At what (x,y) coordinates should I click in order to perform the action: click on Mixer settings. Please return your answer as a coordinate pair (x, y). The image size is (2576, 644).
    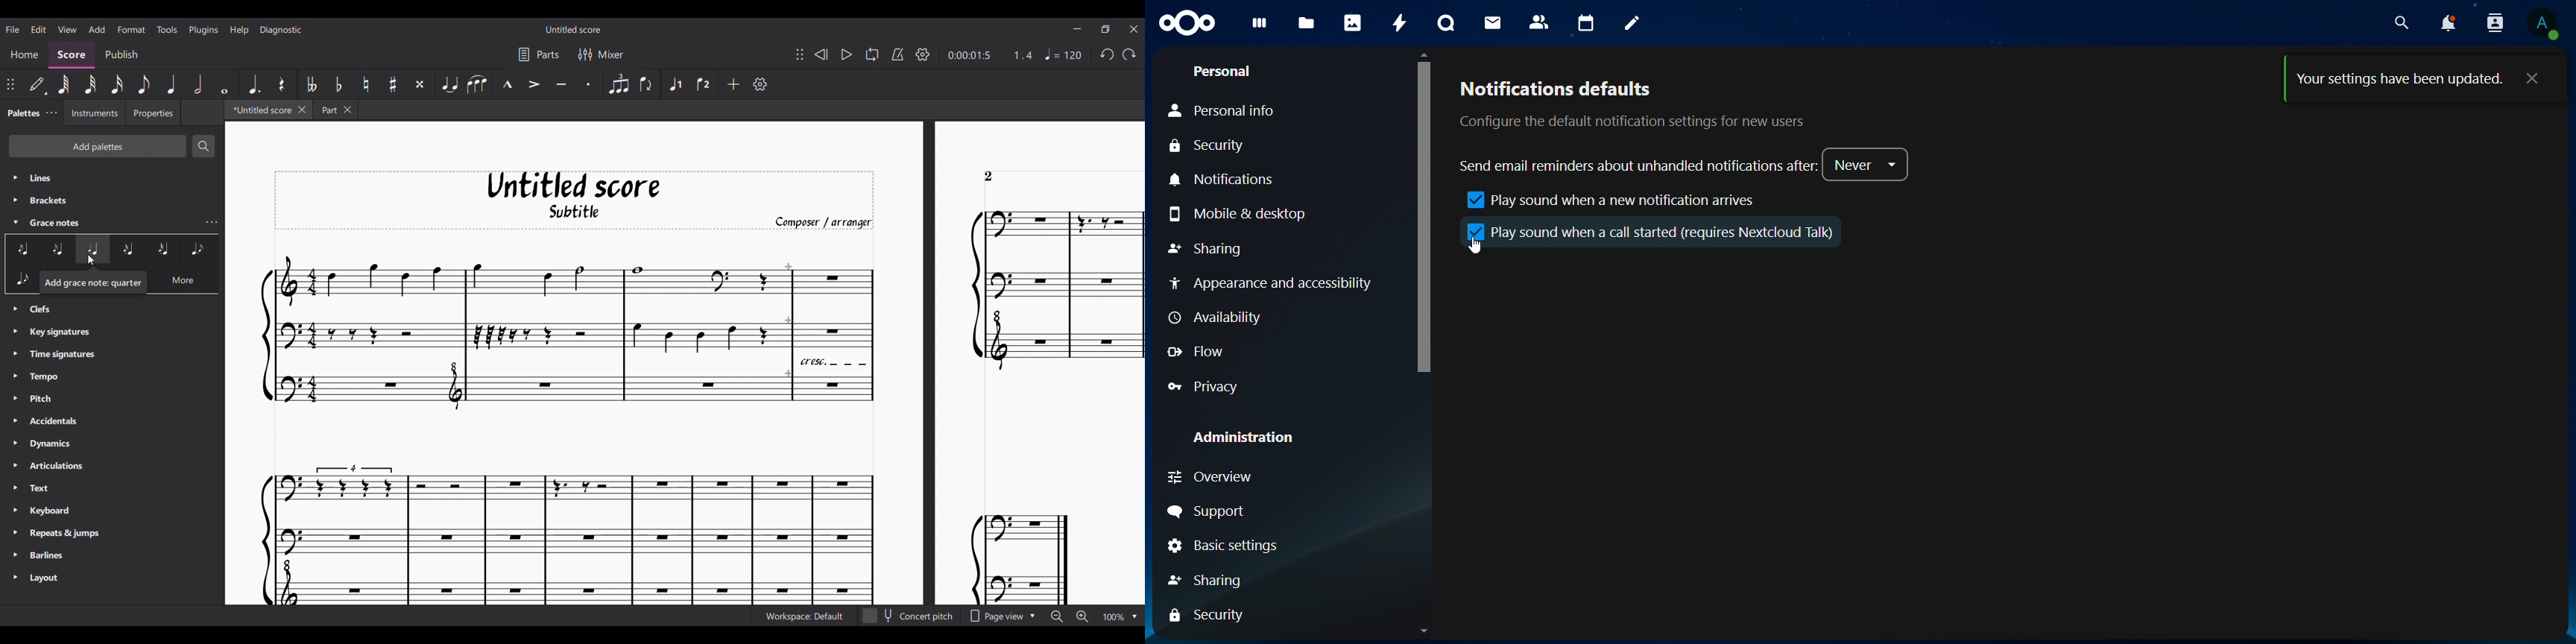
    Looking at the image, I should click on (600, 54).